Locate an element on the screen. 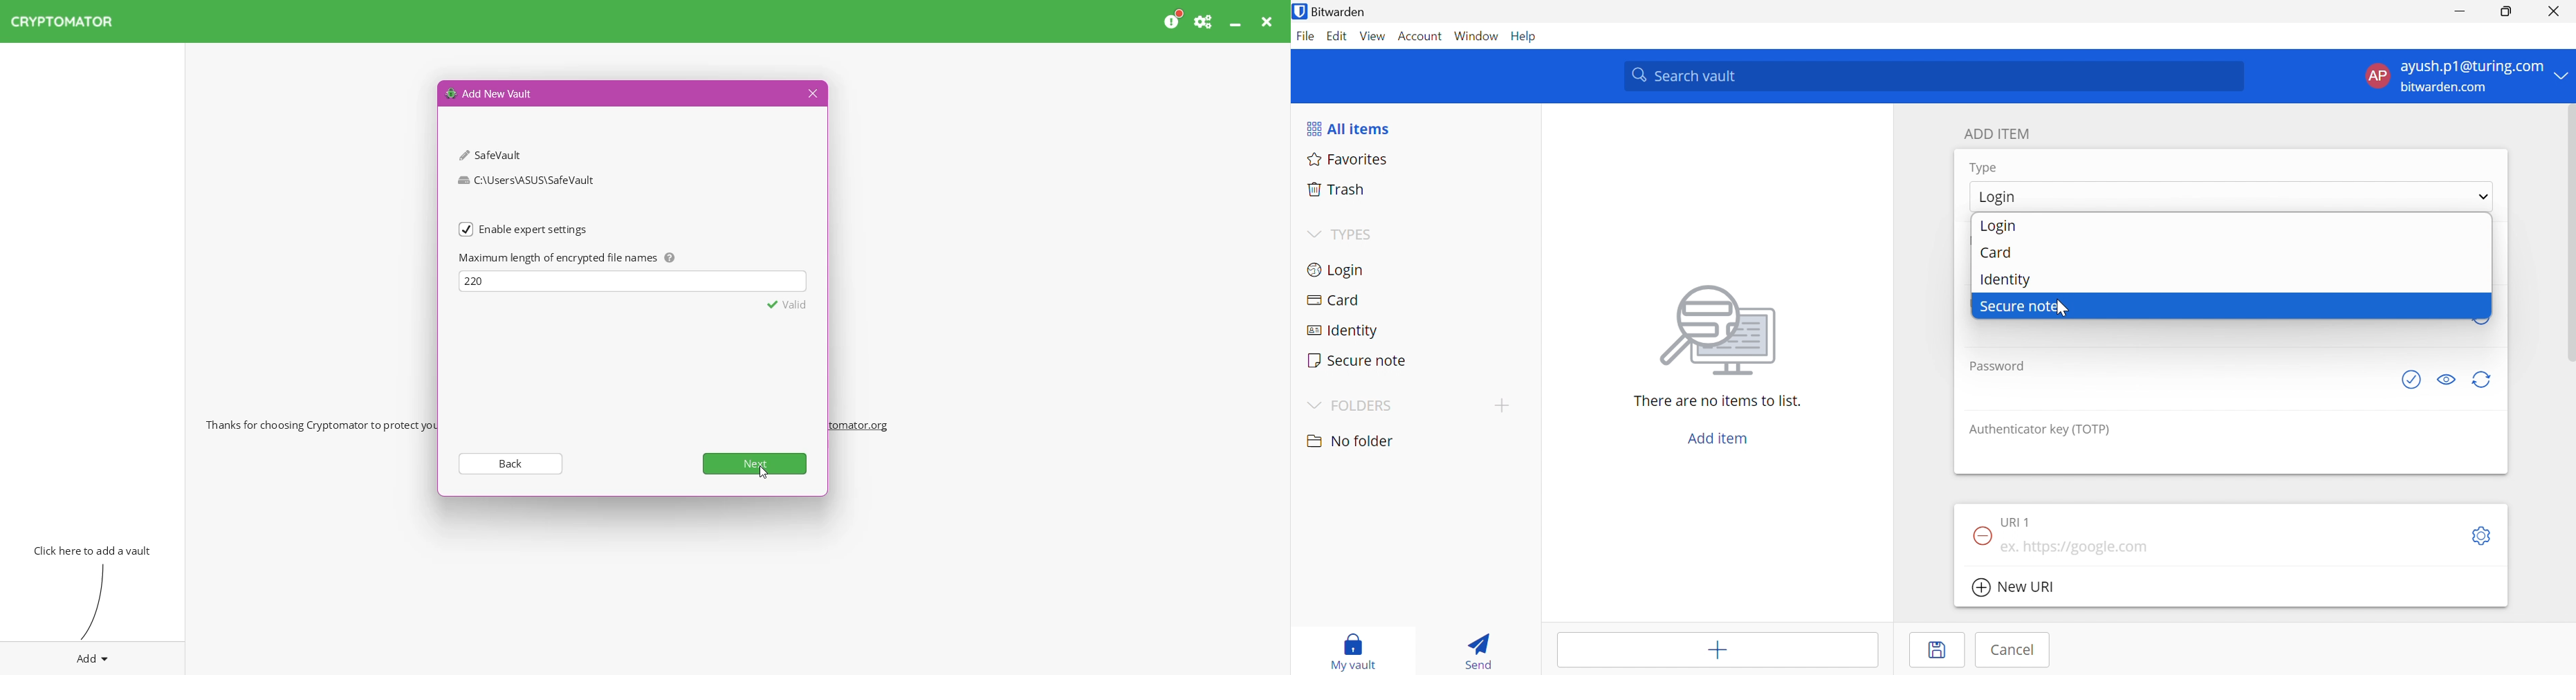  Close is located at coordinates (2553, 11).